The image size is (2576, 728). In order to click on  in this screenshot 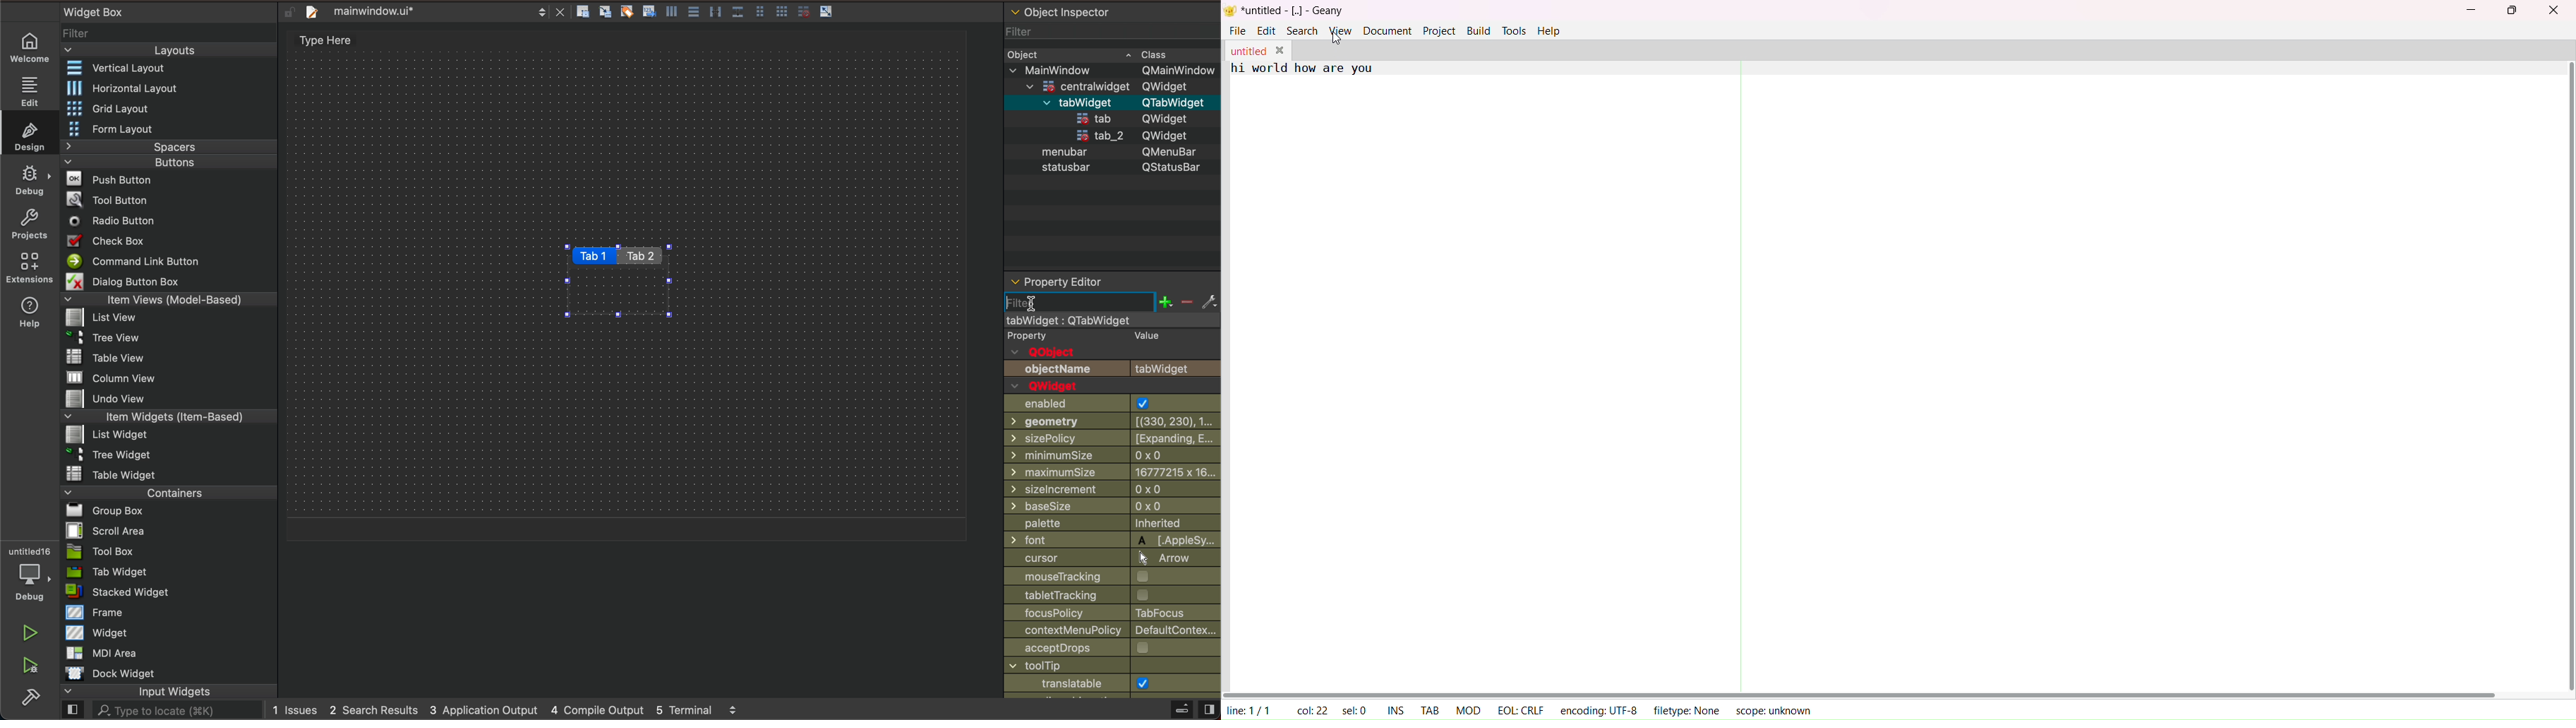, I will do `click(1114, 577)`.